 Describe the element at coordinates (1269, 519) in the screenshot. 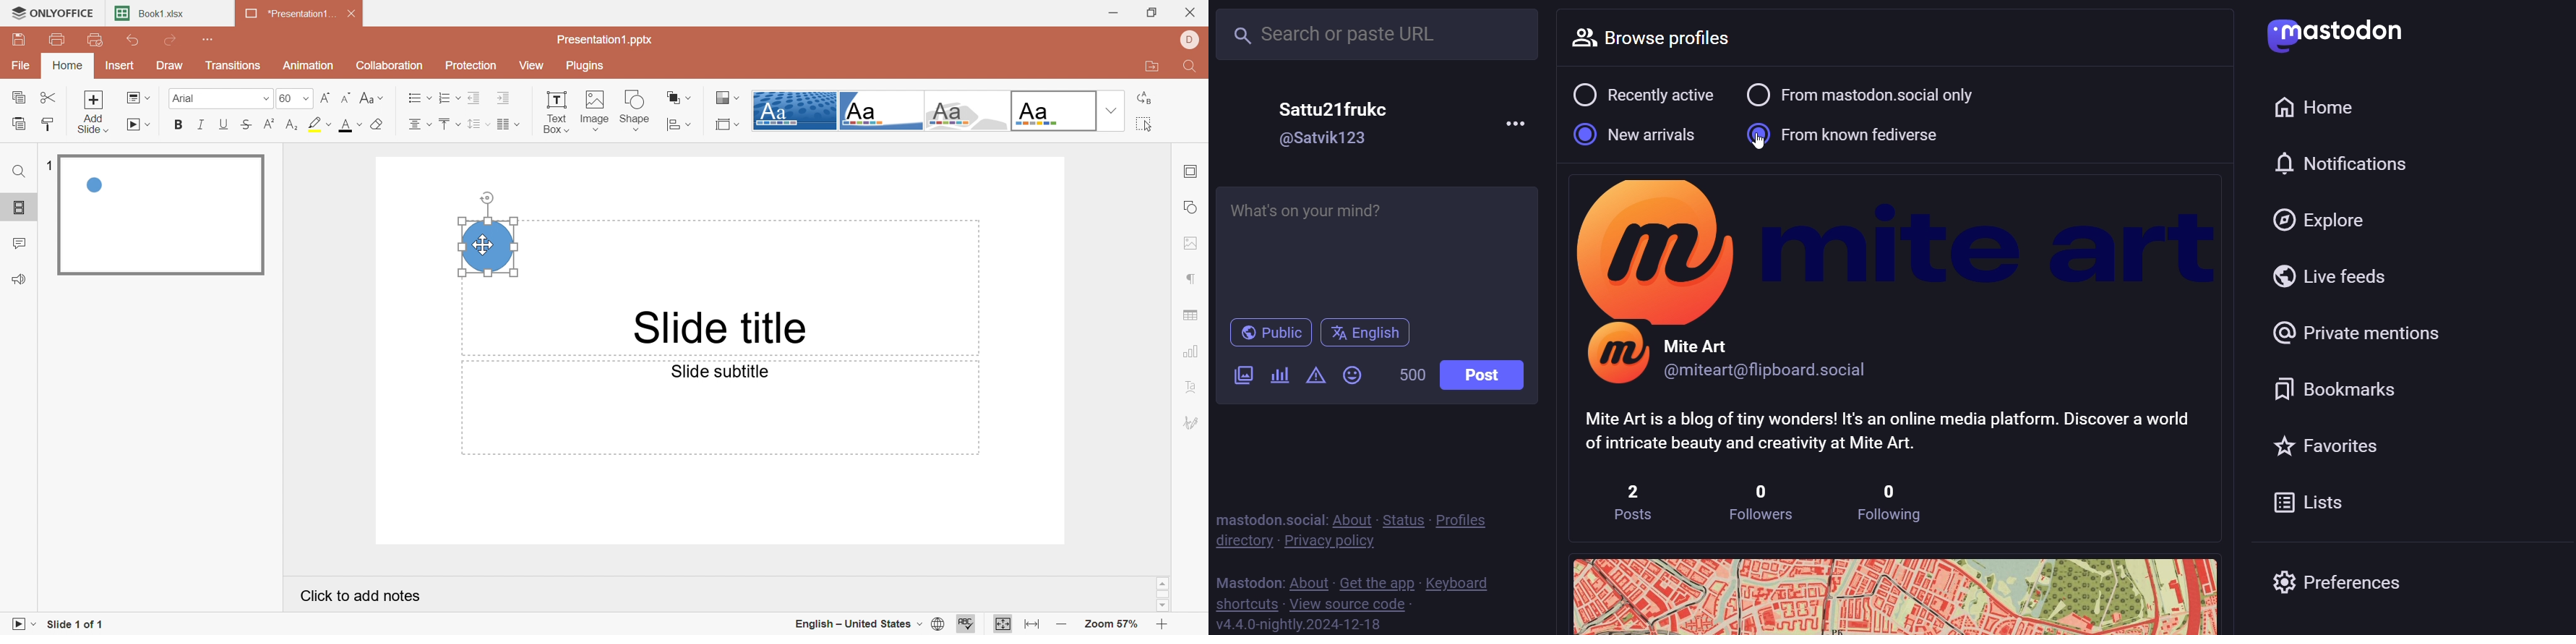

I see `mastodon social` at that location.